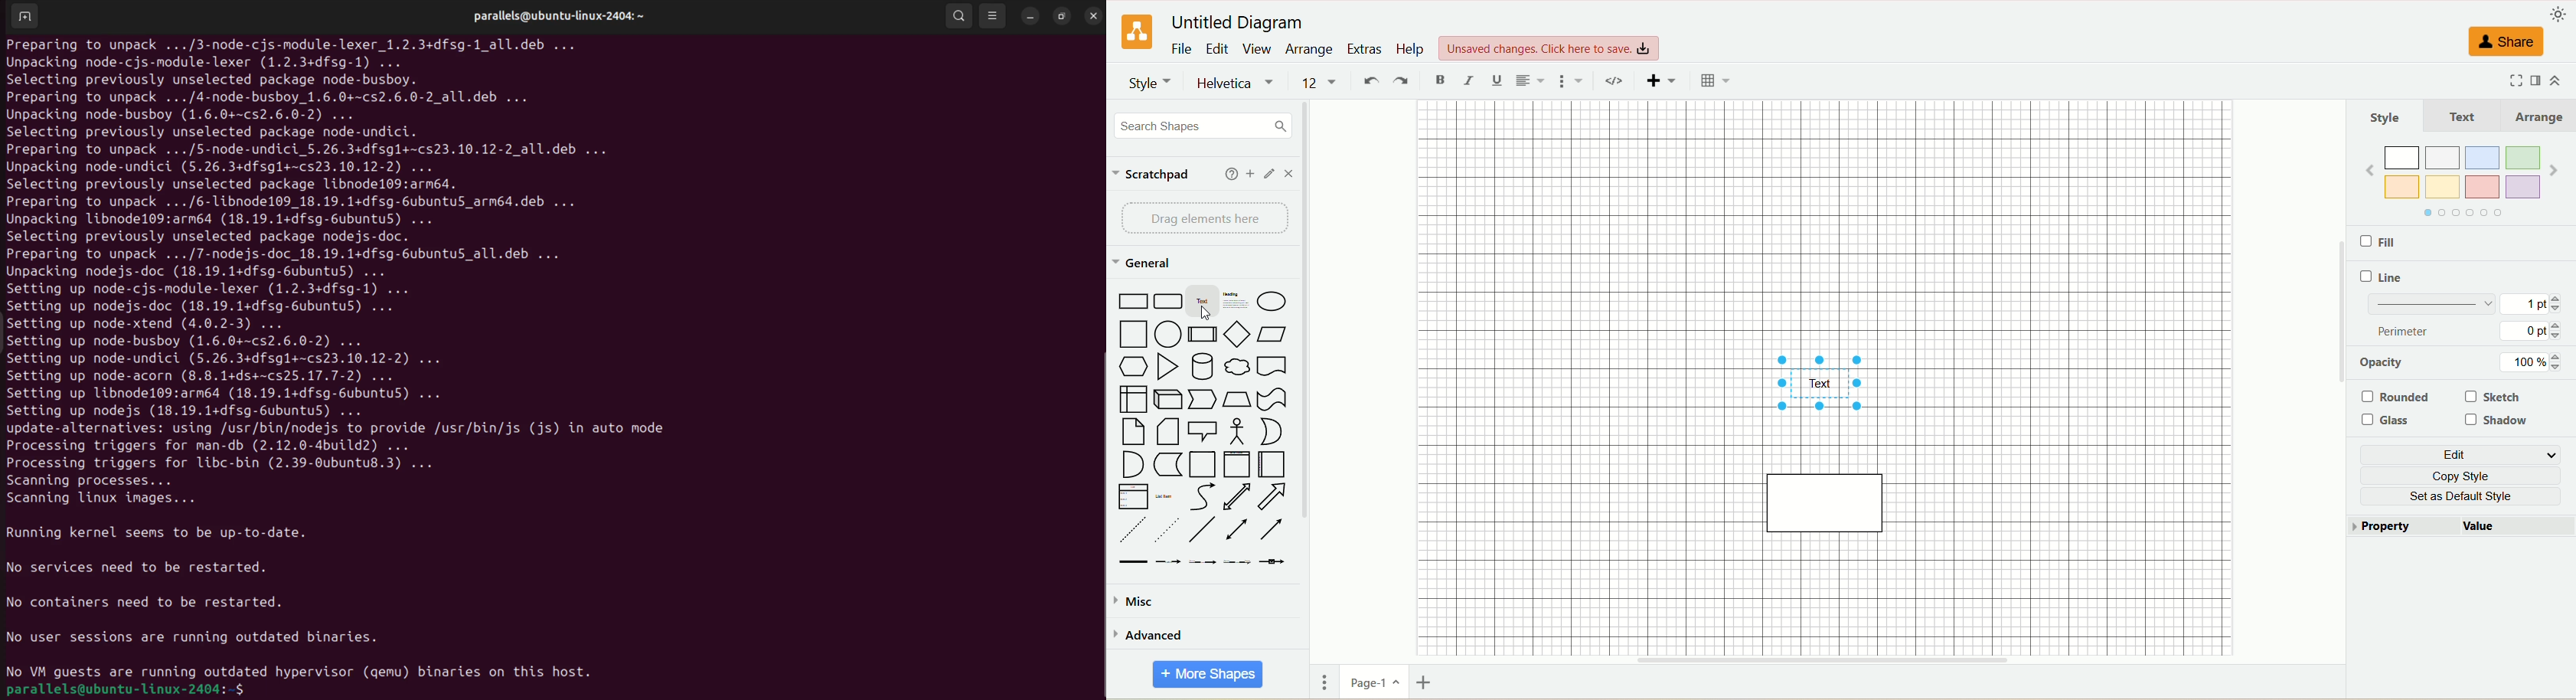 The width and height of the screenshot is (2576, 700). Describe the element at coordinates (1204, 128) in the screenshot. I see `search shapes` at that location.